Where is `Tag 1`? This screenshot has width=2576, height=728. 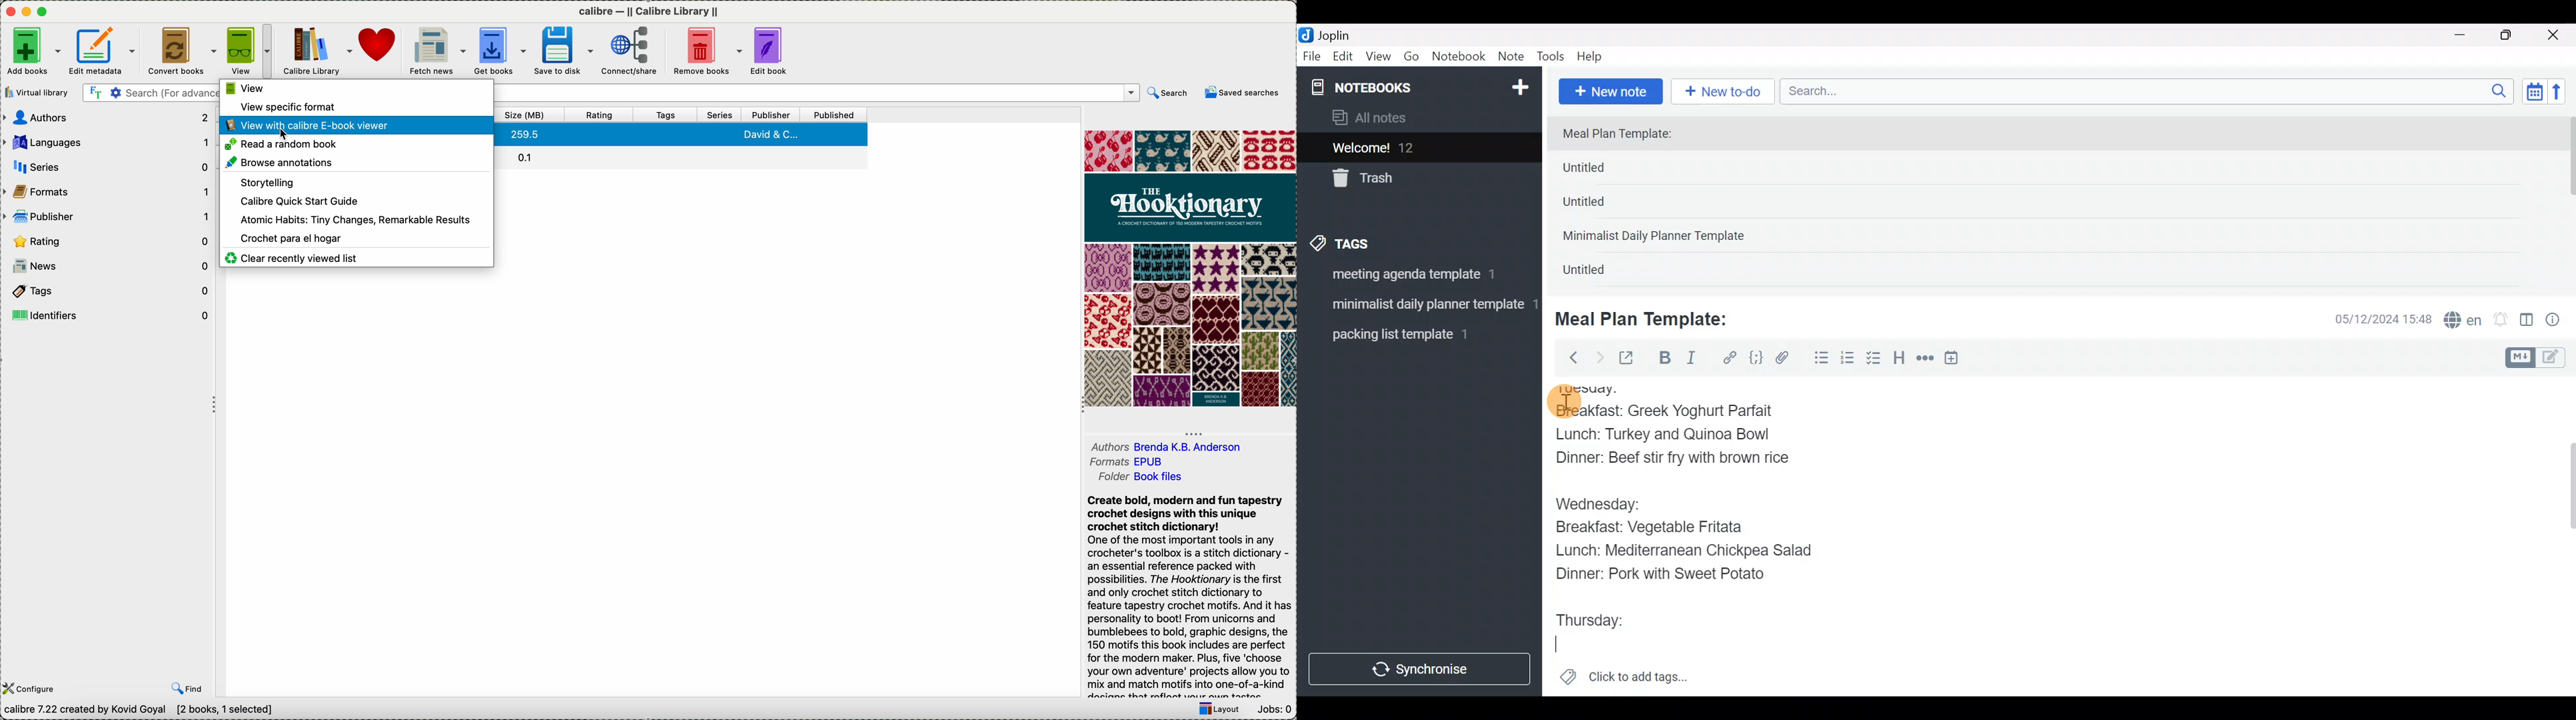
Tag 1 is located at coordinates (1415, 278).